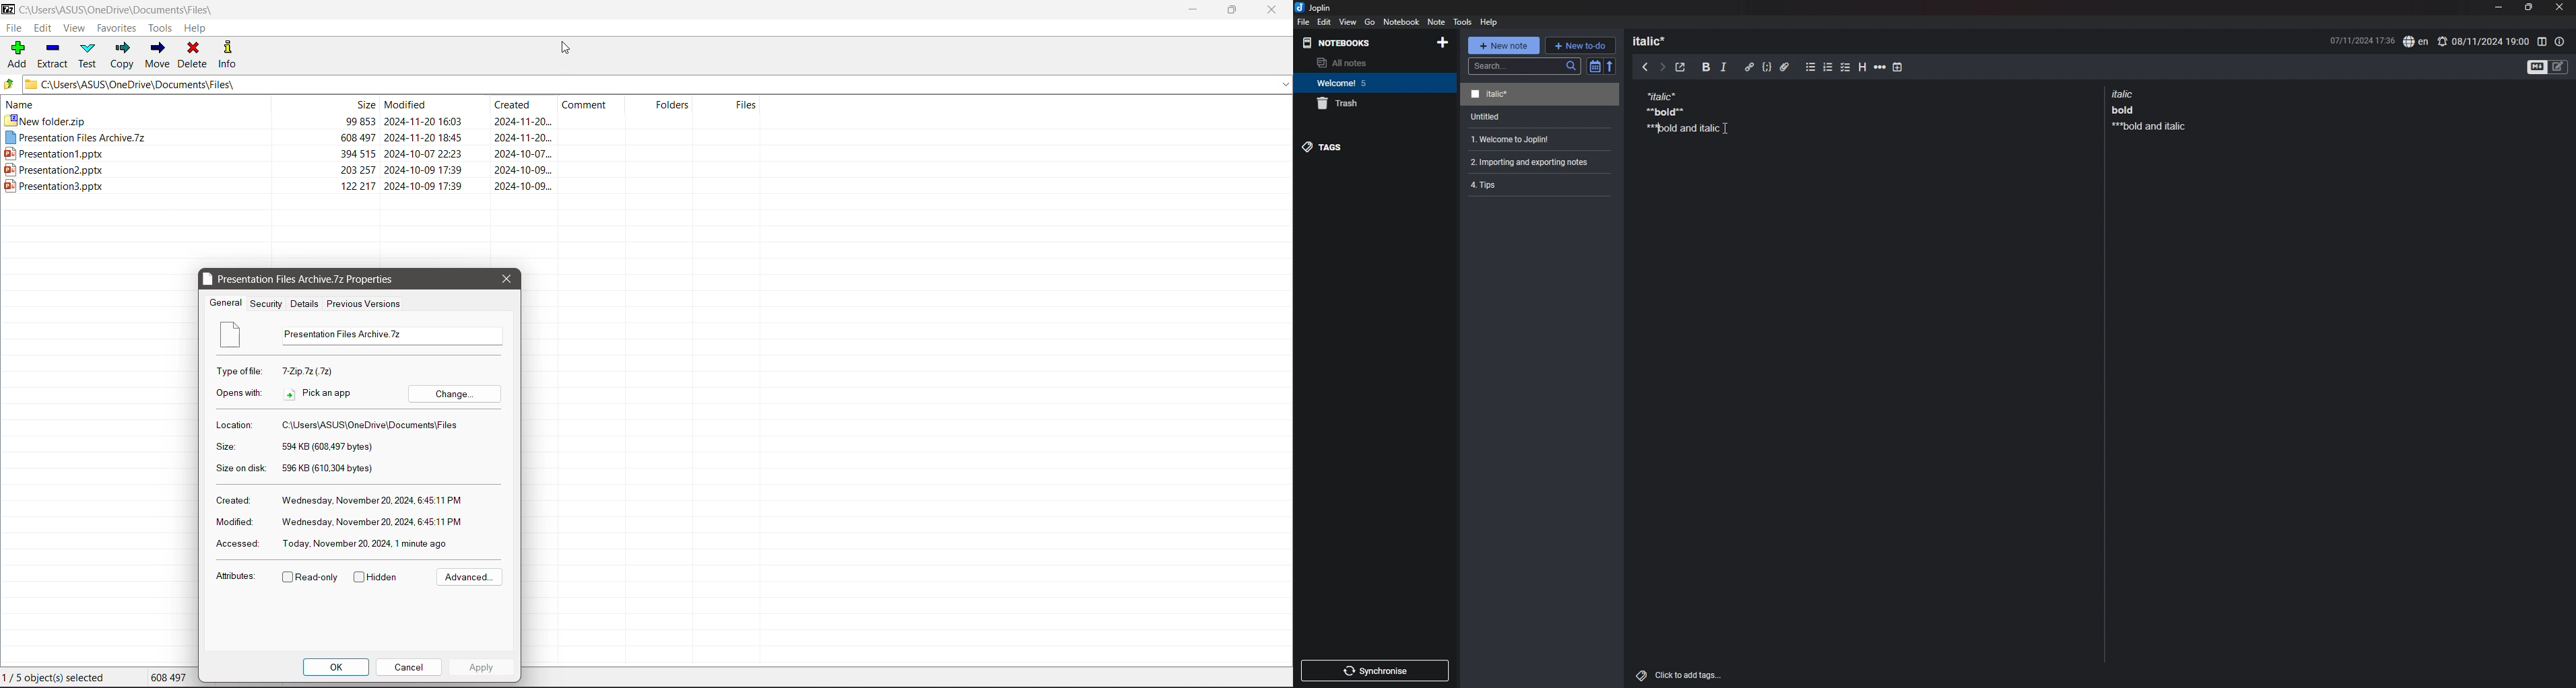 The height and width of the screenshot is (700, 2576). What do you see at coordinates (1678, 111) in the screenshot?
I see `note` at bounding box center [1678, 111].